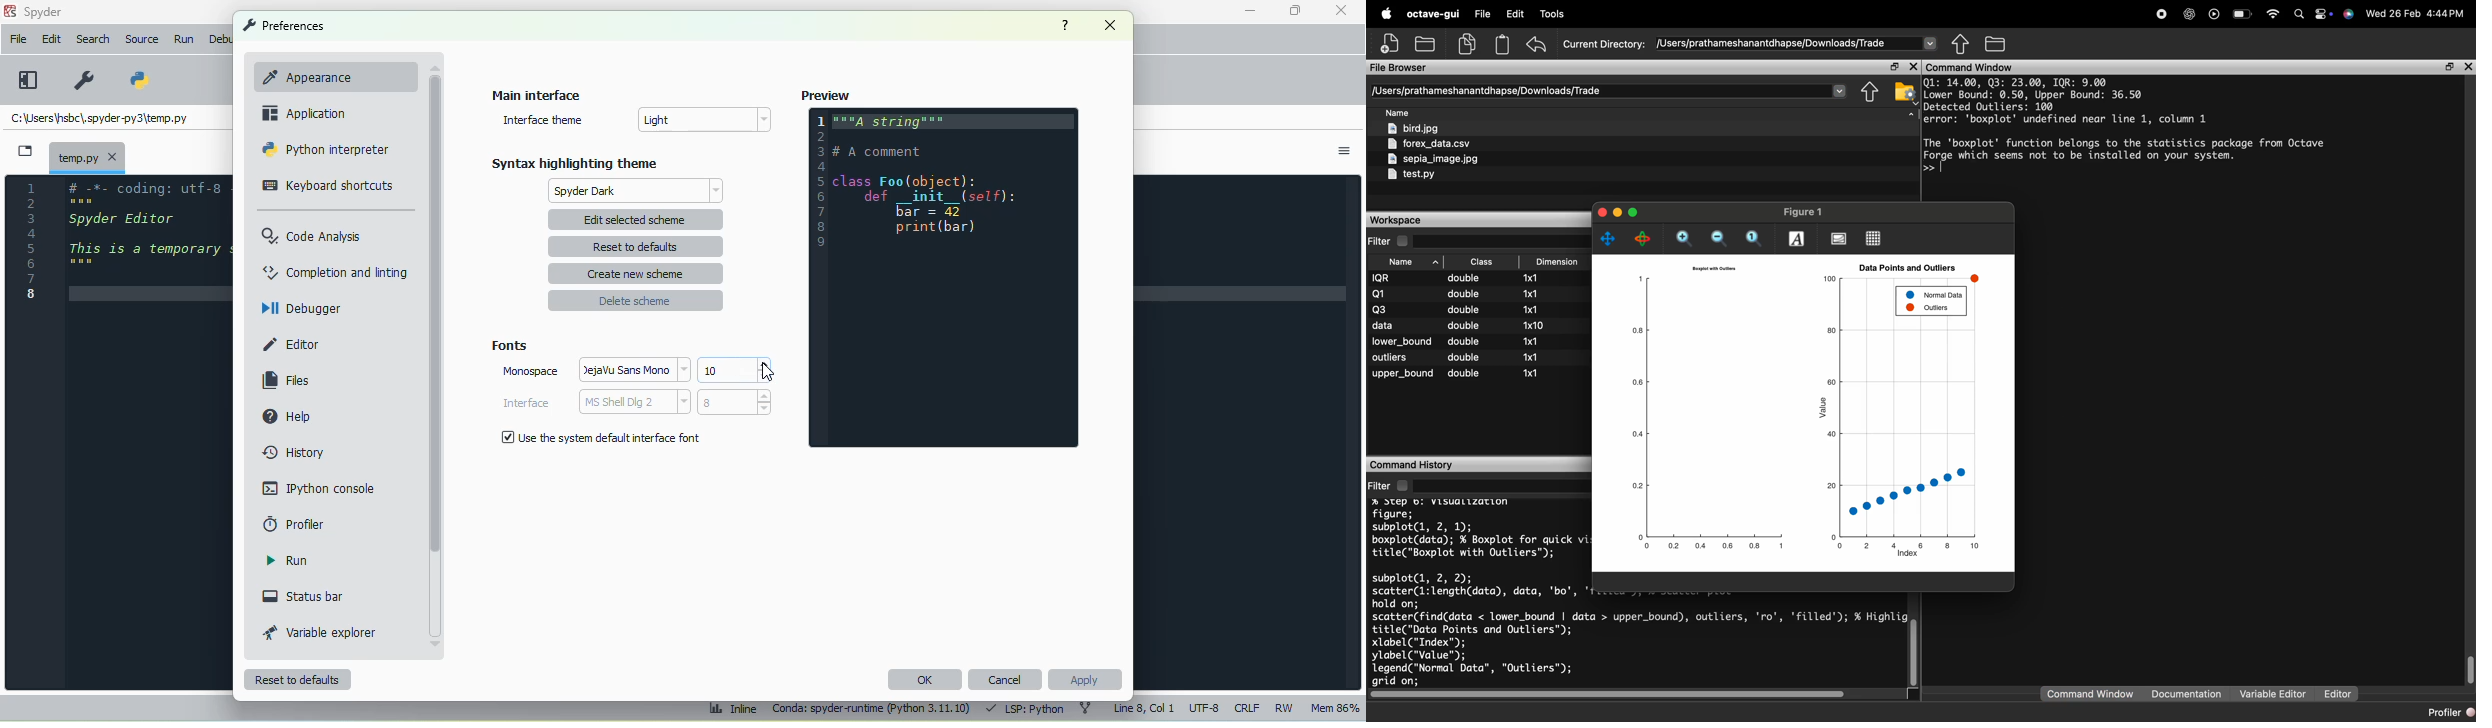  Describe the element at coordinates (1460, 309) in the screenshot. I see `Q3 double 1x1` at that location.